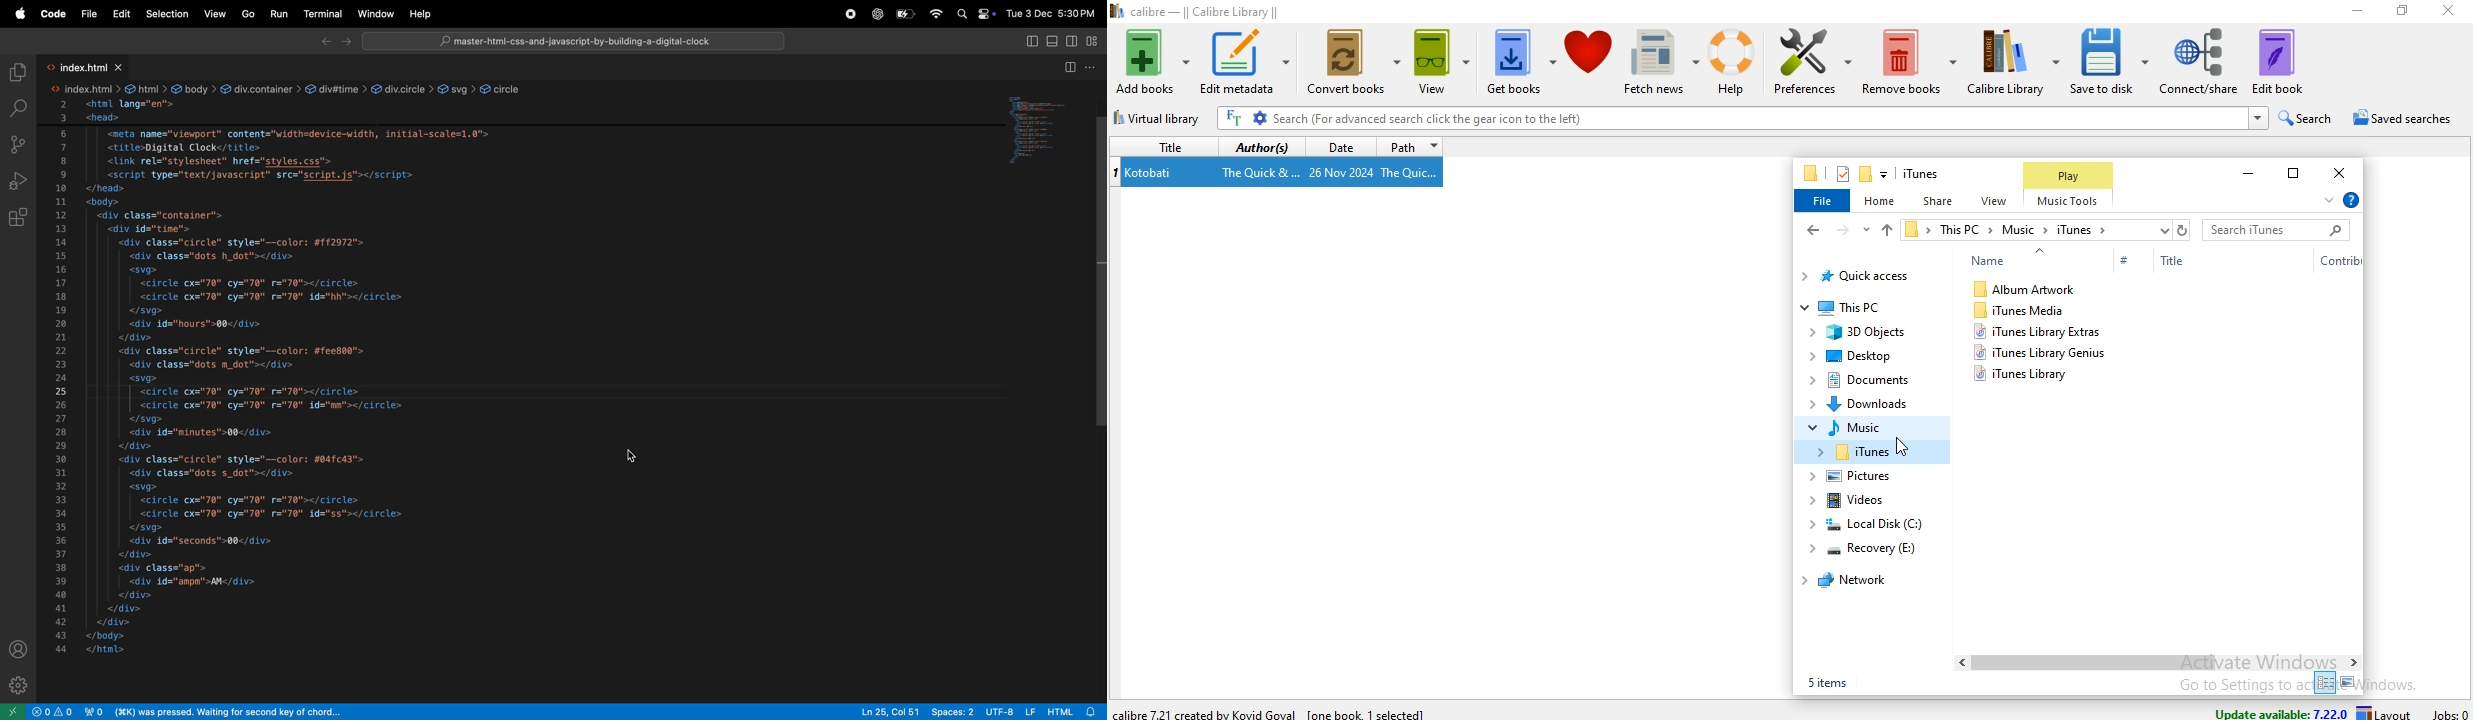 The image size is (2492, 728). Describe the element at coordinates (1881, 199) in the screenshot. I see `home` at that location.